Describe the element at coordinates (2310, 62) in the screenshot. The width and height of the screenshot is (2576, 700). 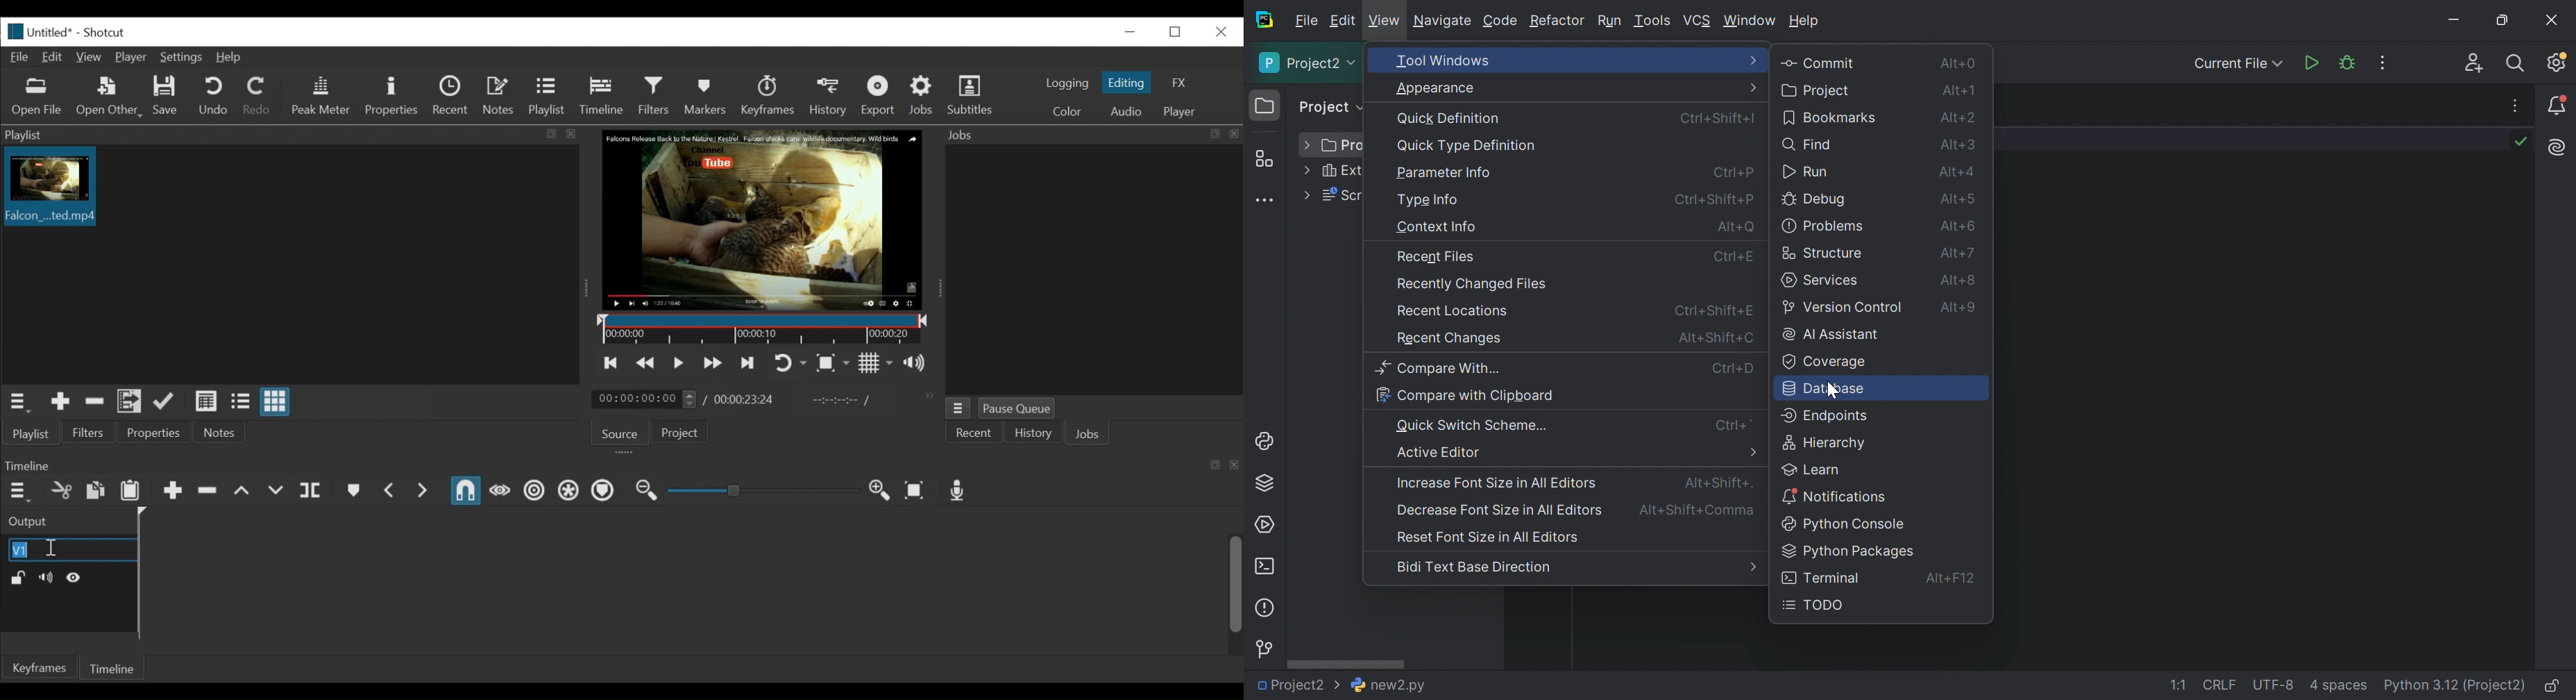
I see `Run` at that location.